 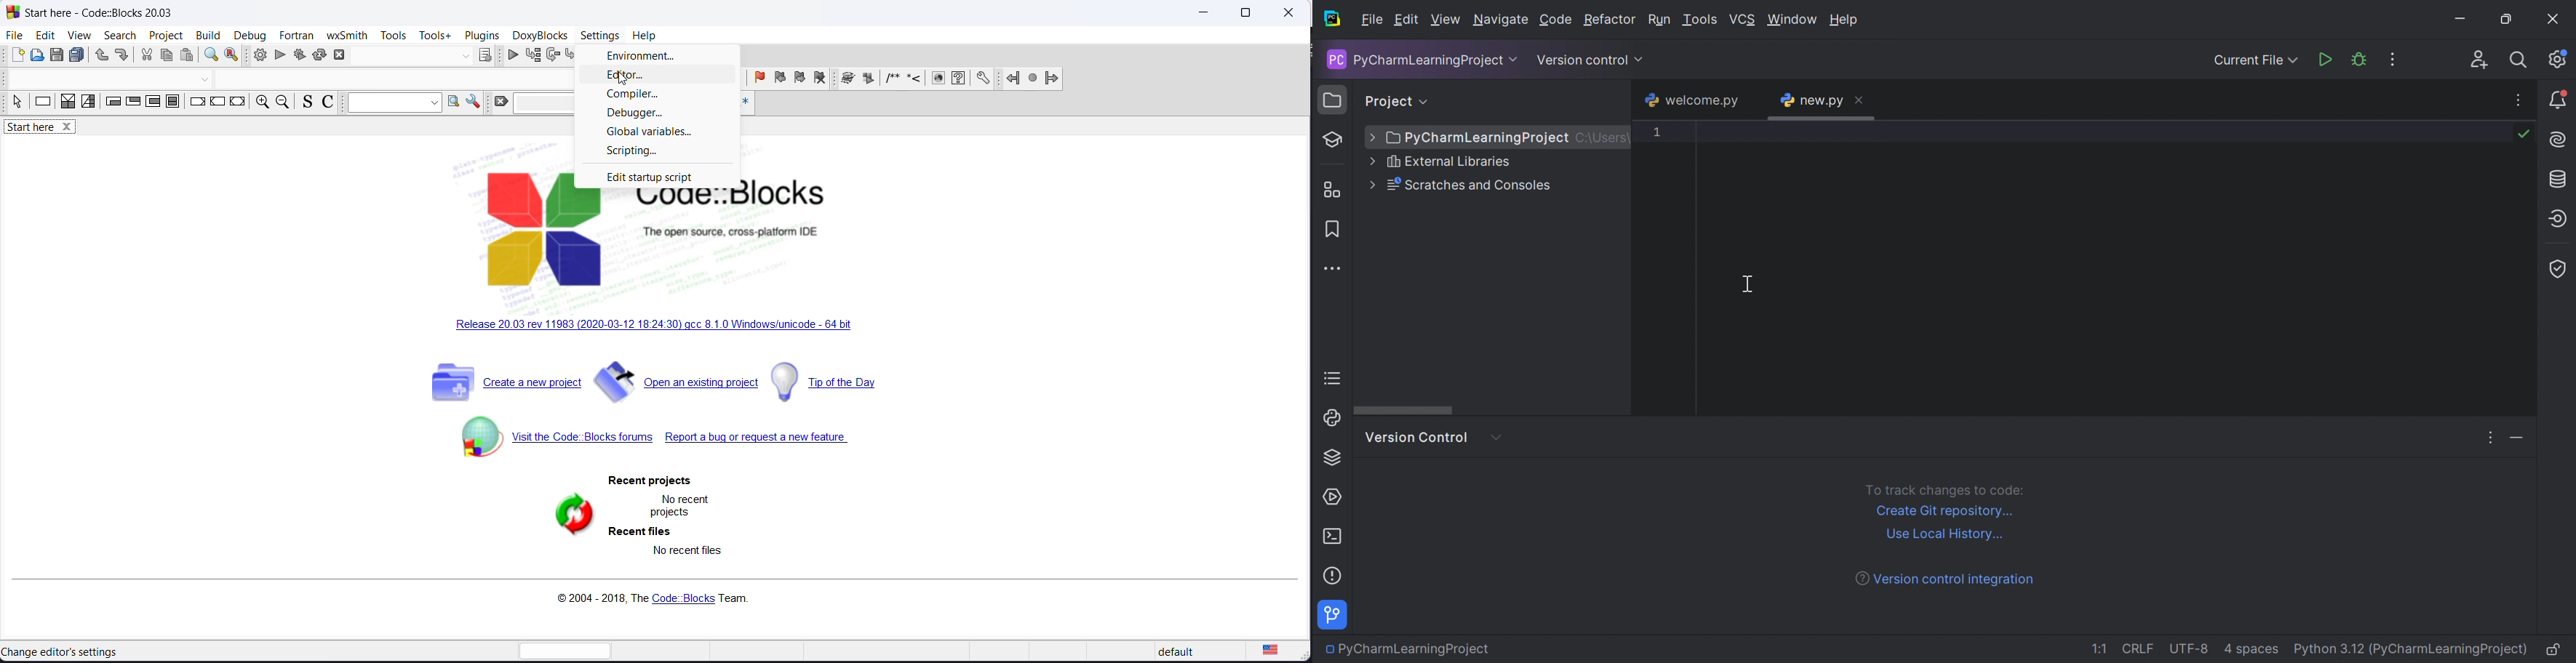 I want to click on project, so click(x=163, y=36).